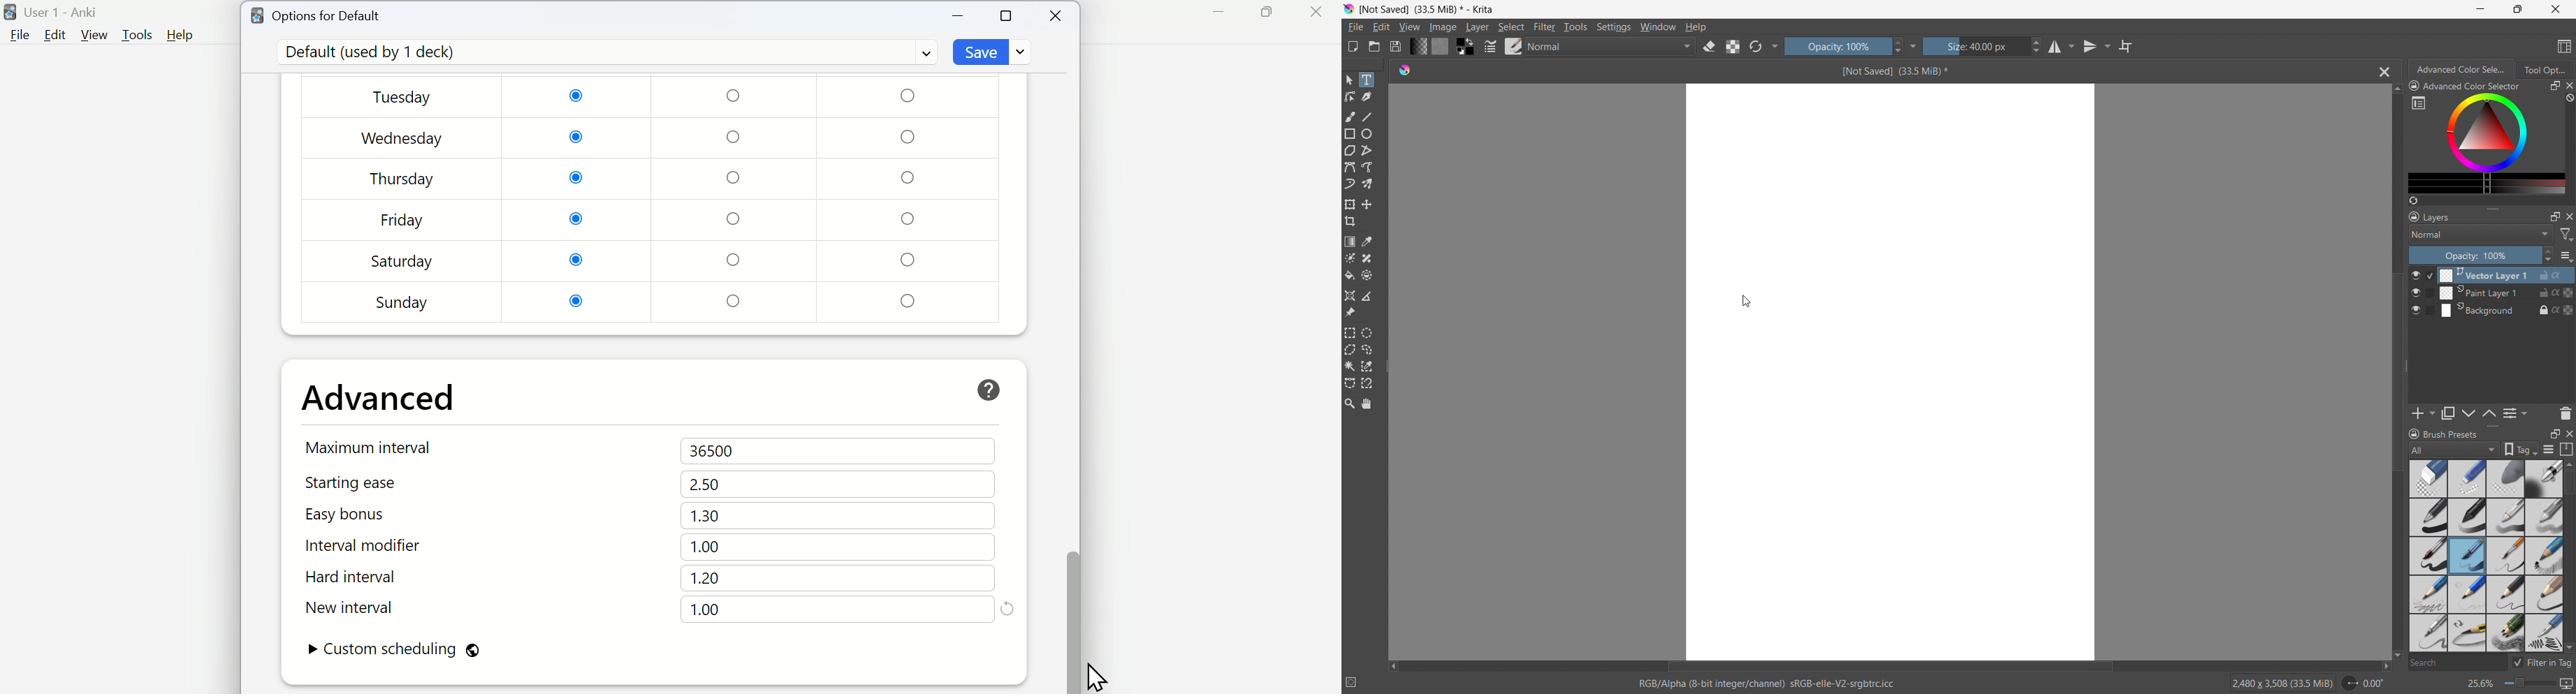 Image resolution: width=2576 pixels, height=700 pixels. What do you see at coordinates (1316, 13) in the screenshot?
I see `Close` at bounding box center [1316, 13].